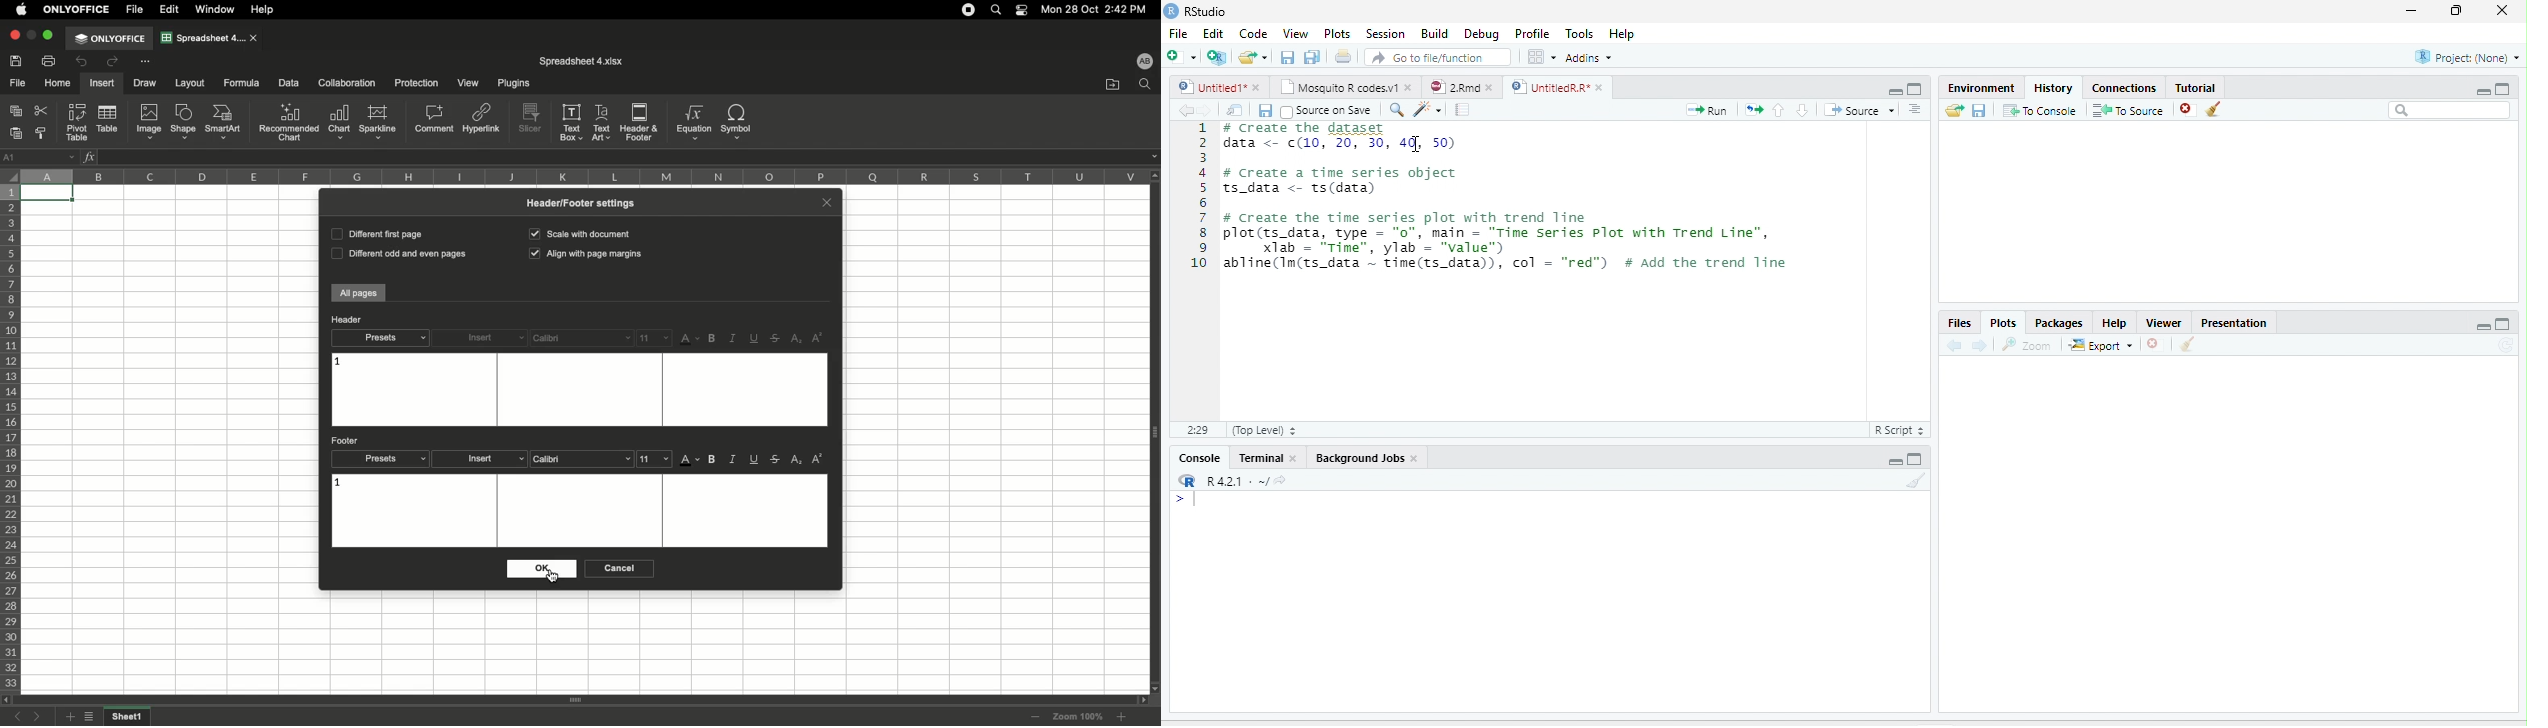  I want to click on Re-run the previous code region, so click(1753, 110).